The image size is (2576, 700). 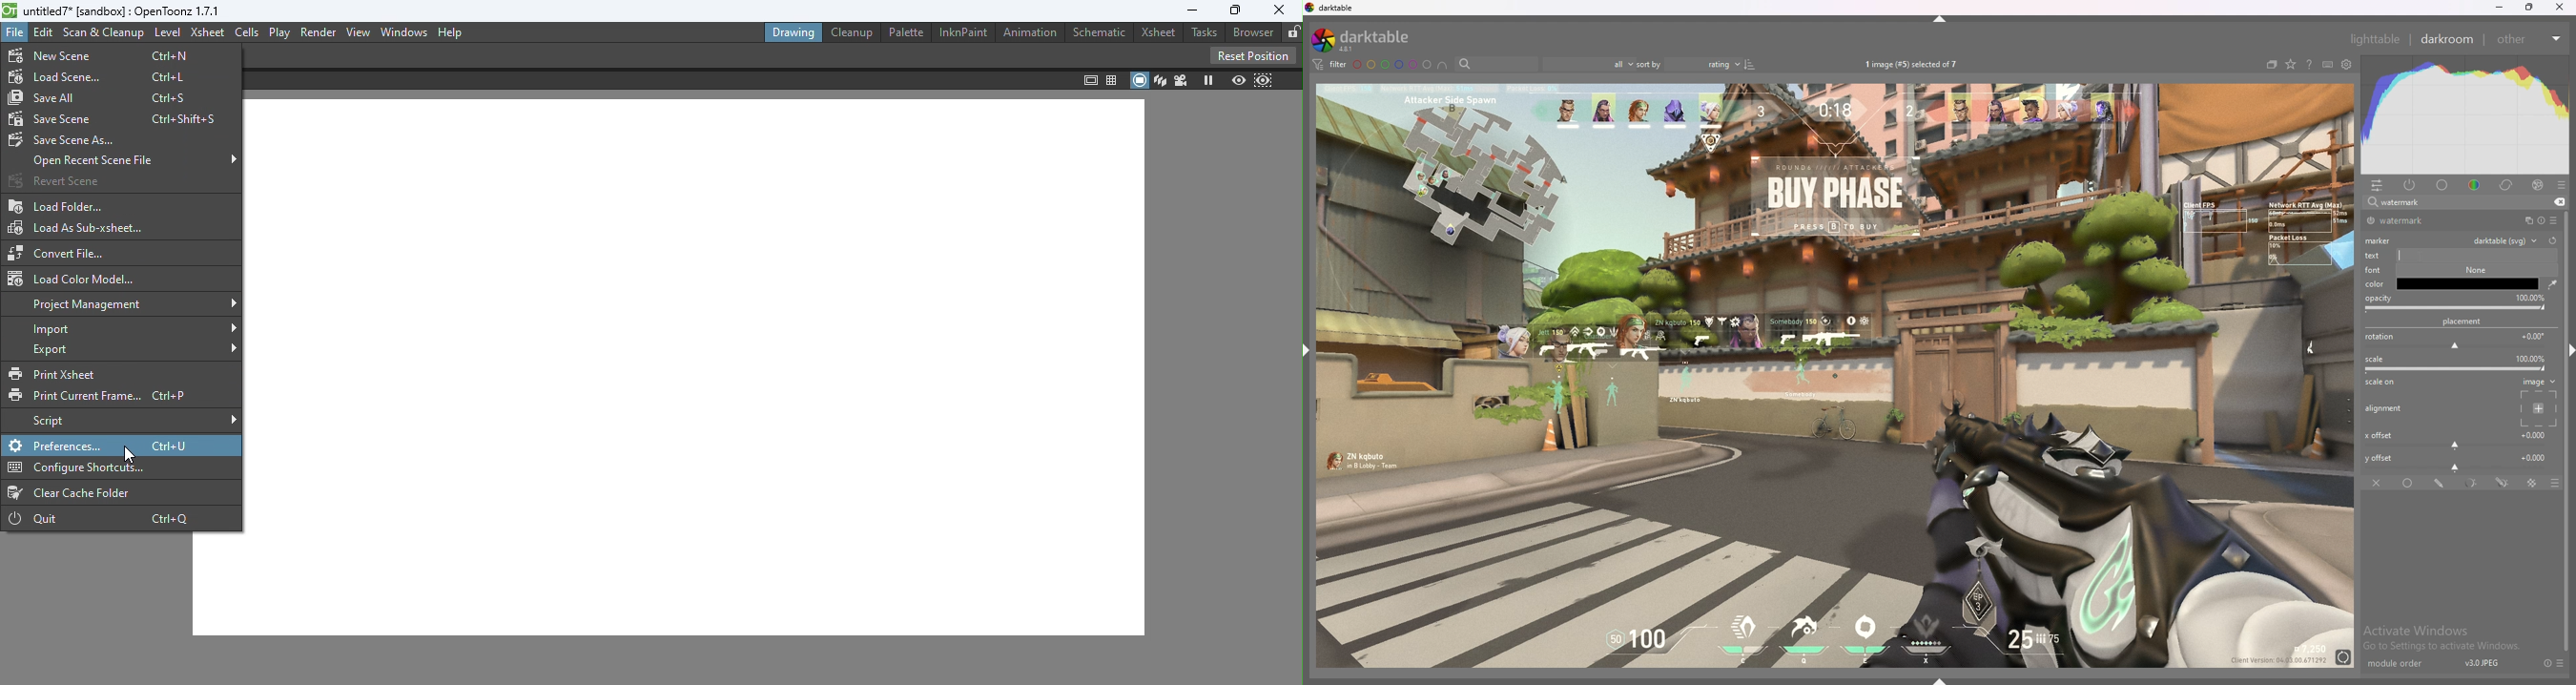 What do you see at coordinates (81, 226) in the screenshot?
I see `Load as sub-Xsheet` at bounding box center [81, 226].